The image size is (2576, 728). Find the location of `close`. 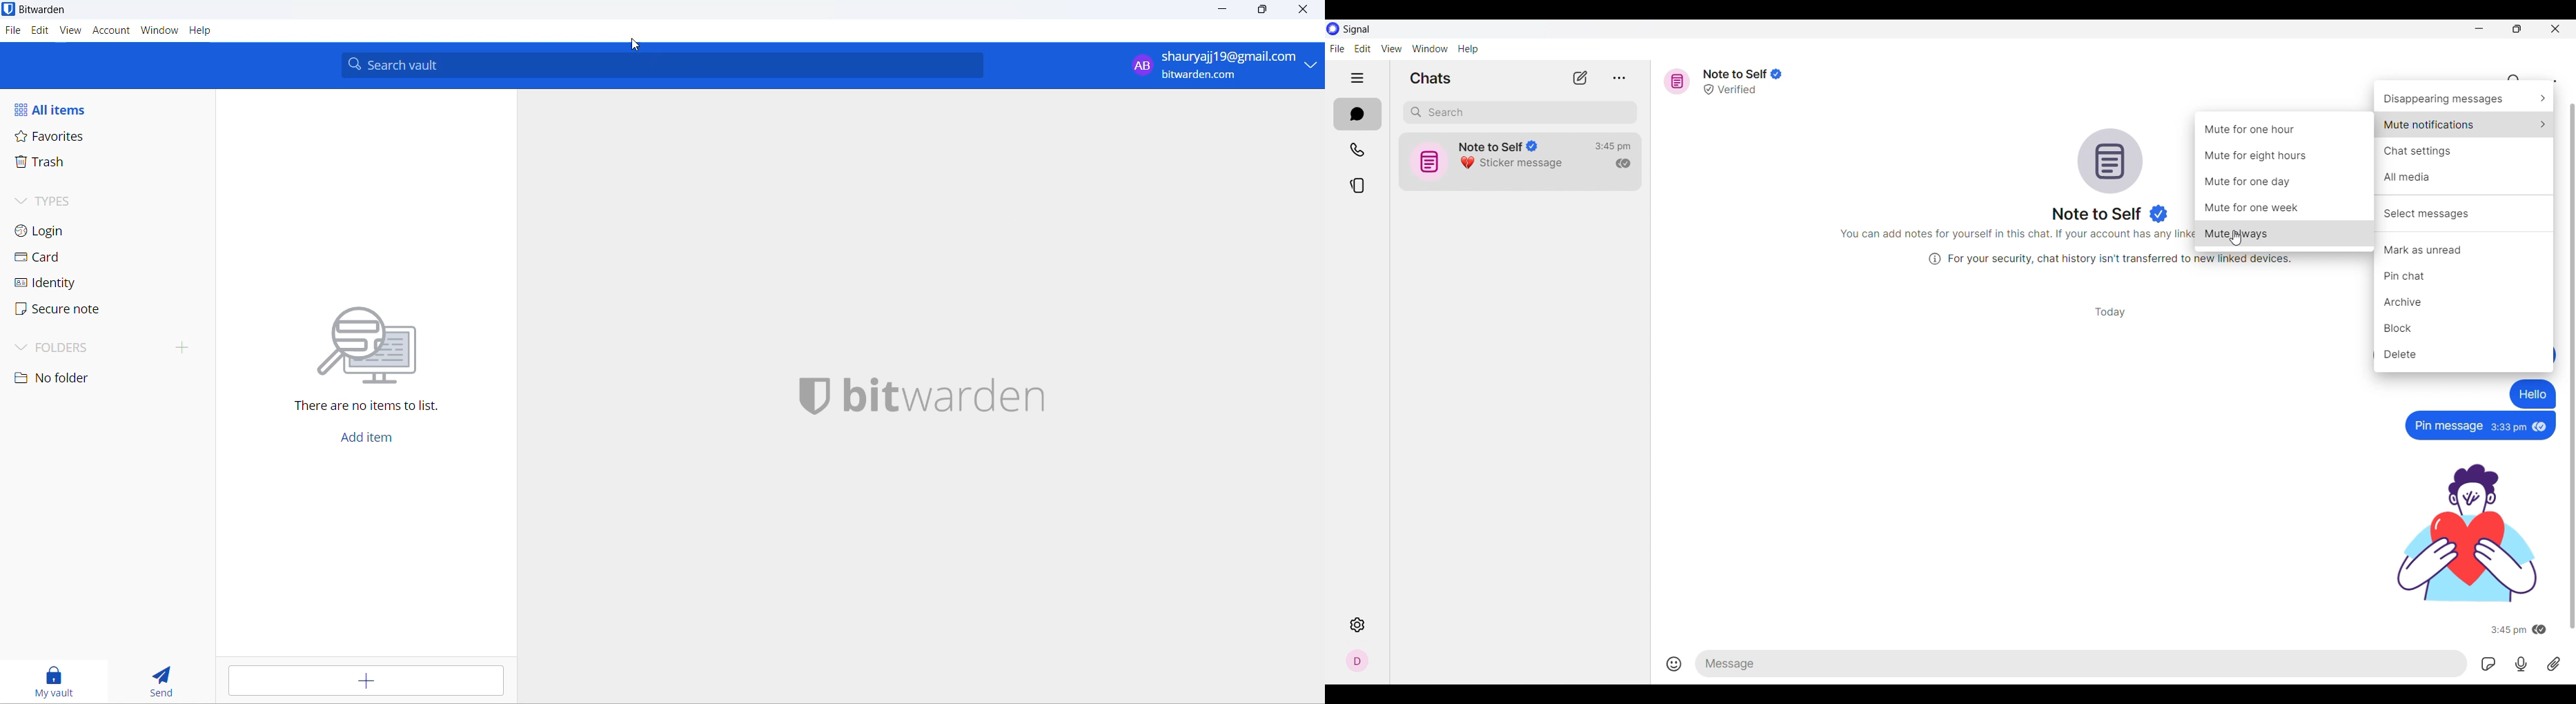

close is located at coordinates (1302, 10).